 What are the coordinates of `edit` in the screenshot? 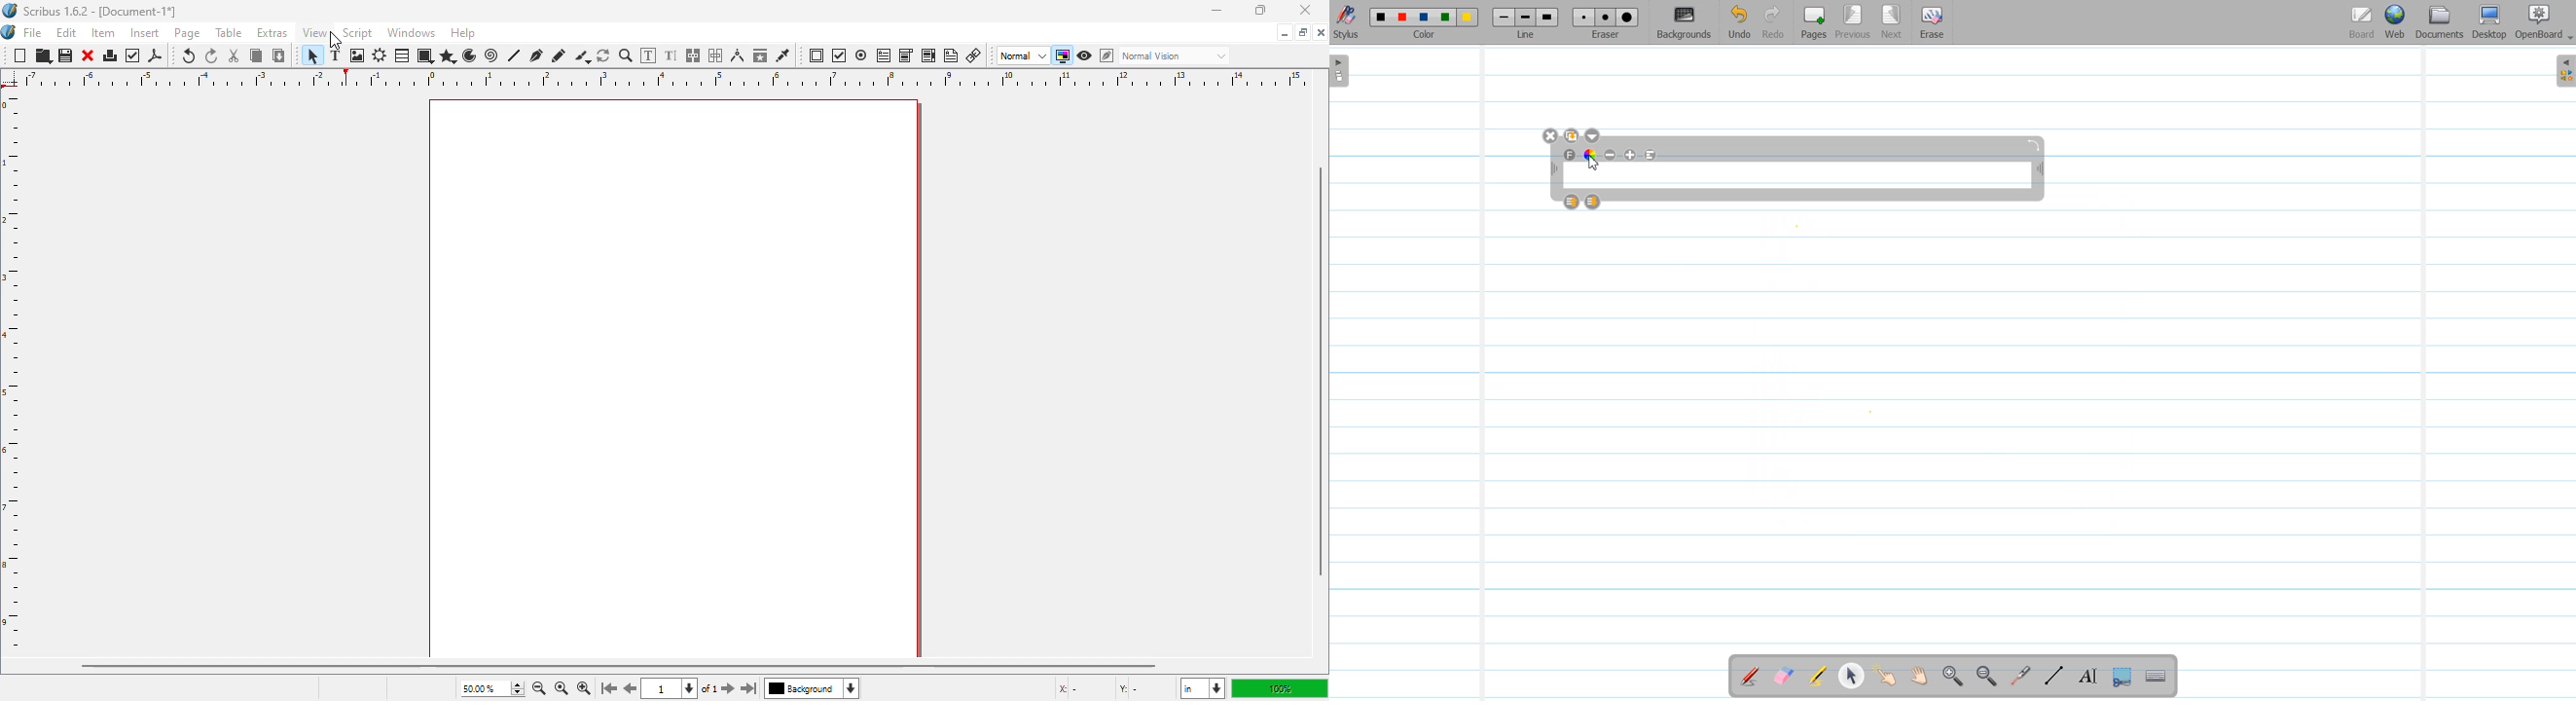 It's located at (66, 32).